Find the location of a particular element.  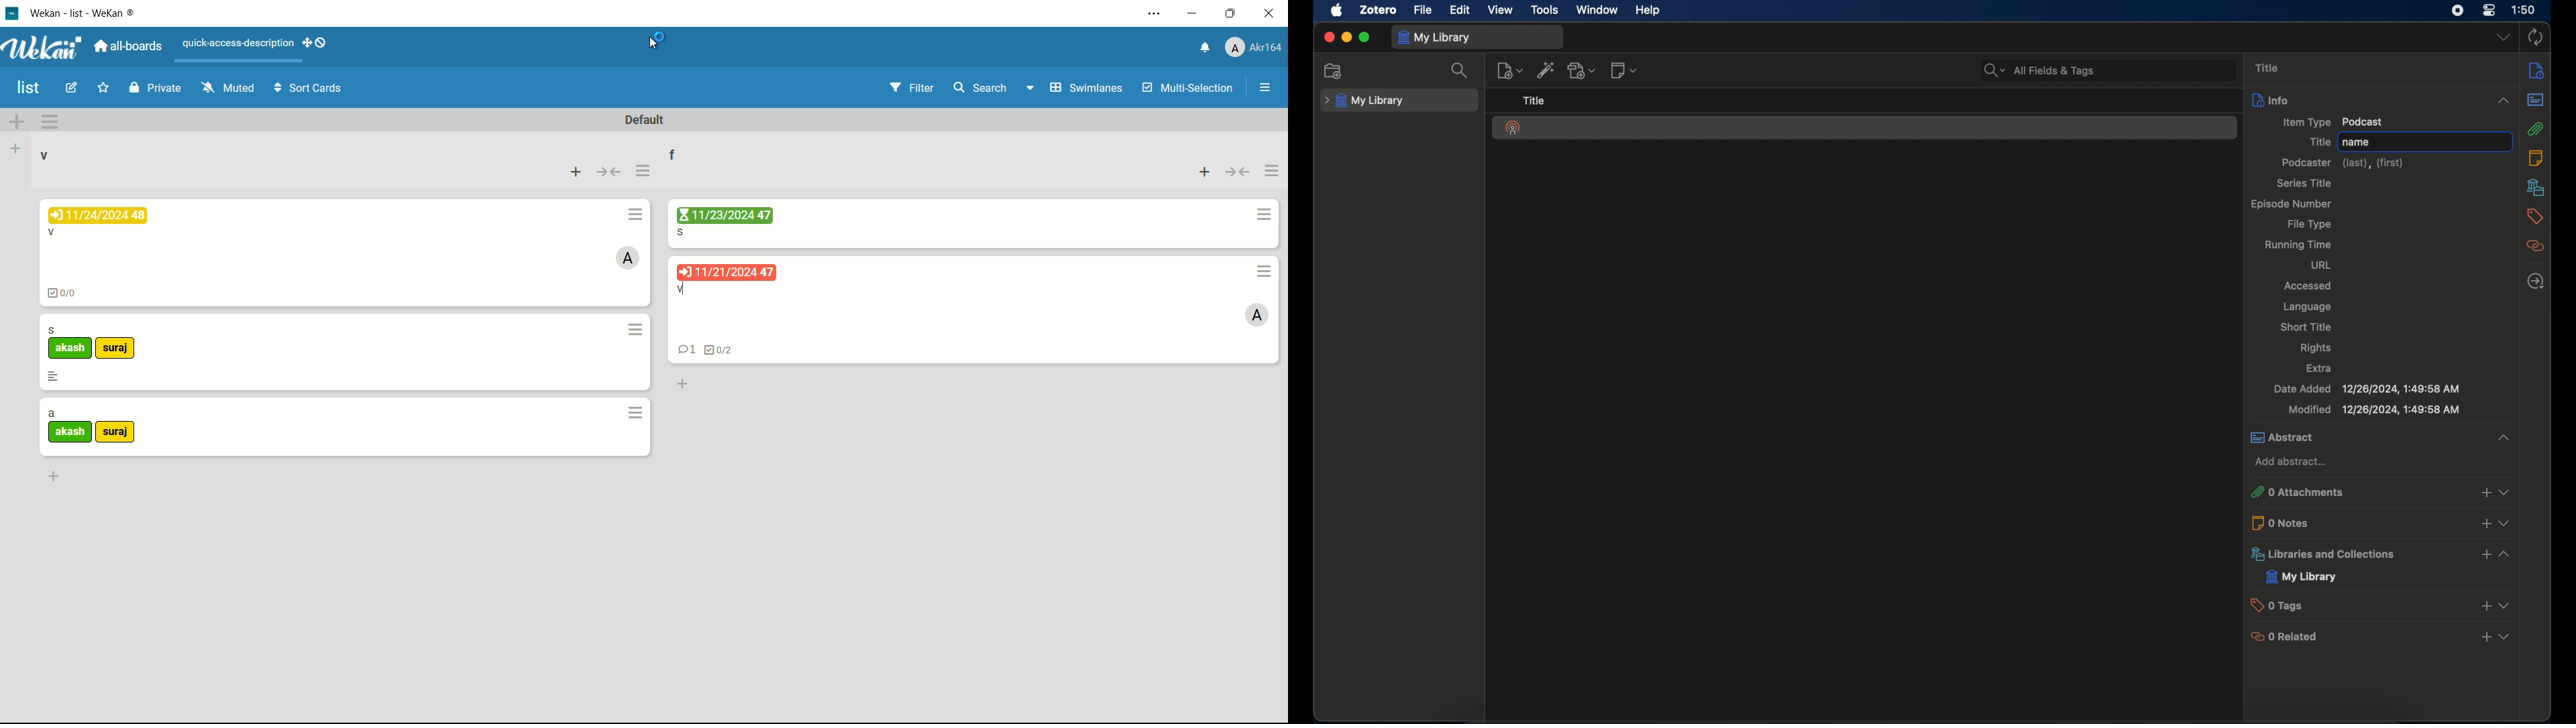

notes is located at coordinates (2538, 158).